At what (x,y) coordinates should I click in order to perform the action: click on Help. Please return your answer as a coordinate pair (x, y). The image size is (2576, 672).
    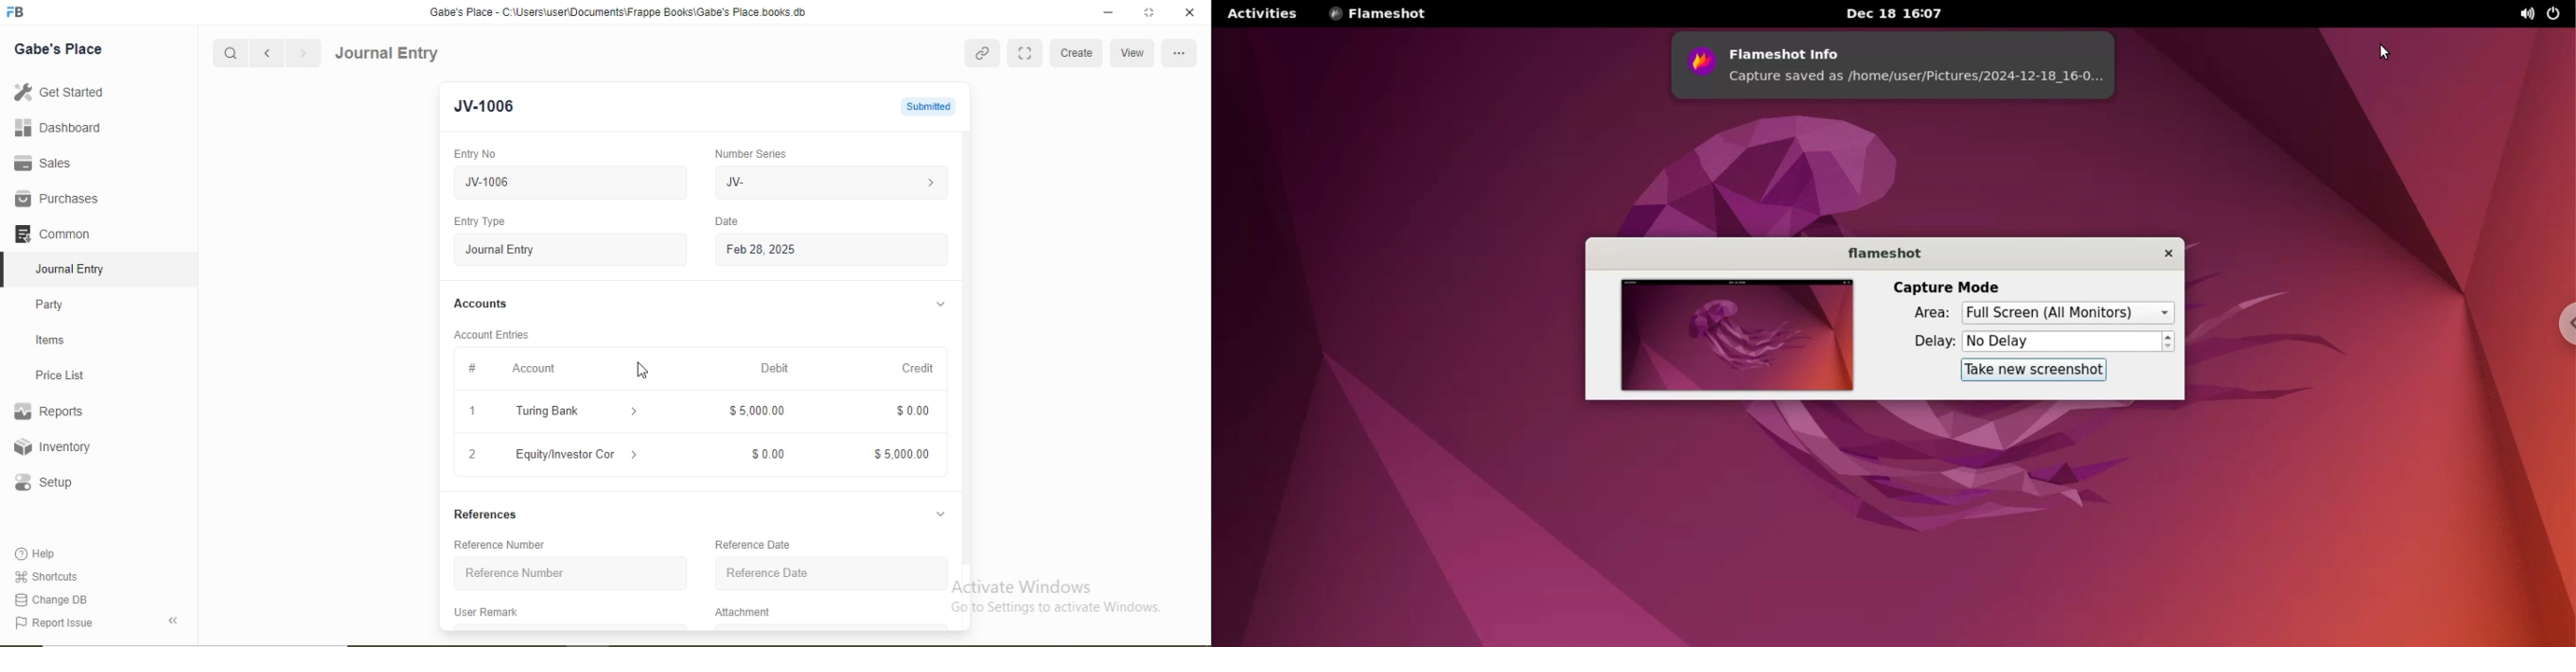
    Looking at the image, I should click on (37, 553).